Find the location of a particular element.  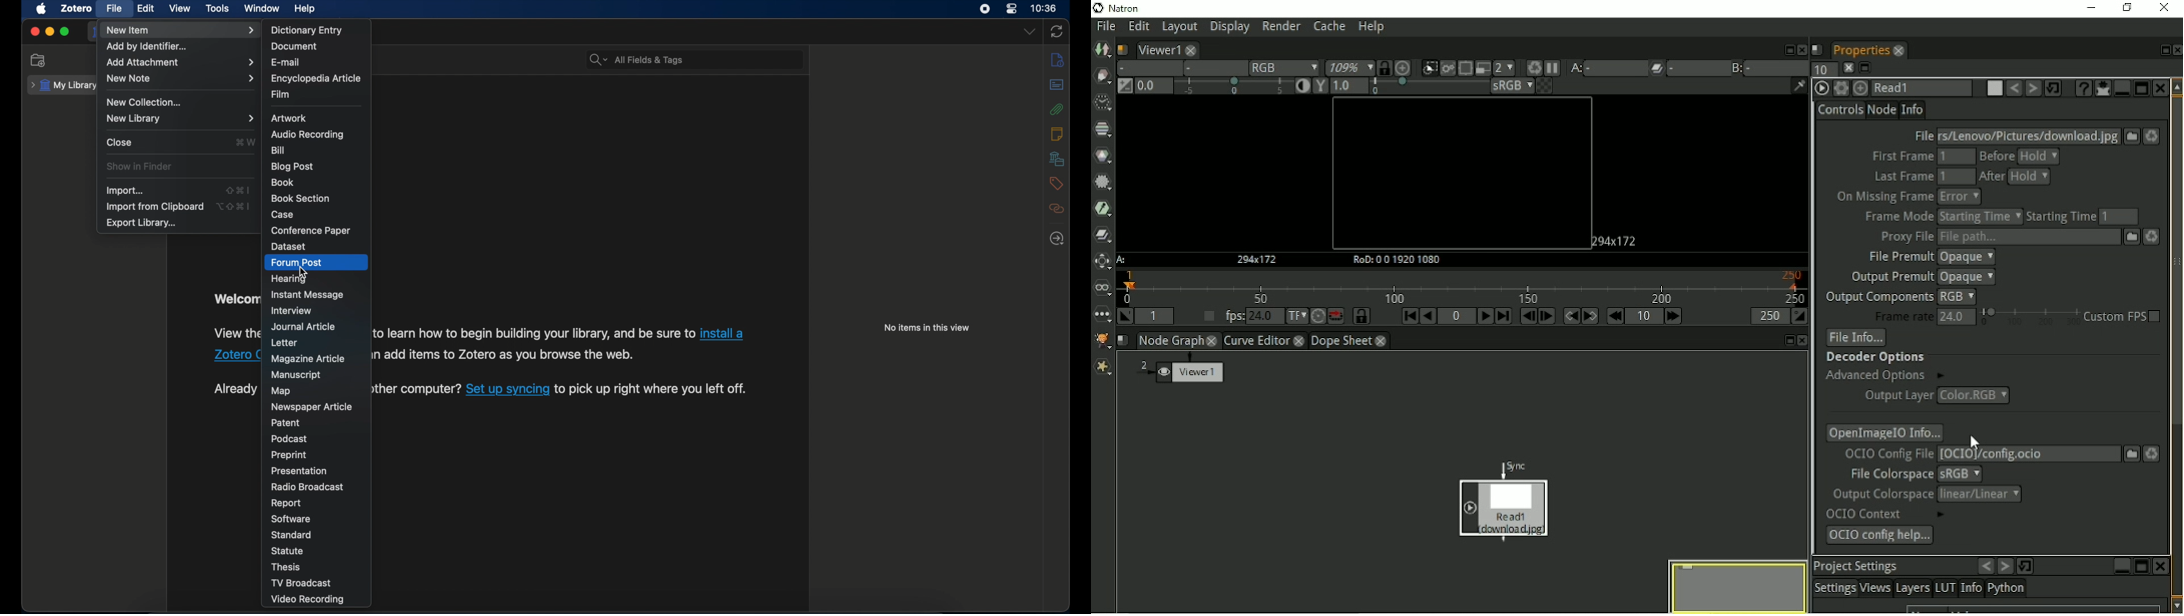

map is located at coordinates (281, 391).